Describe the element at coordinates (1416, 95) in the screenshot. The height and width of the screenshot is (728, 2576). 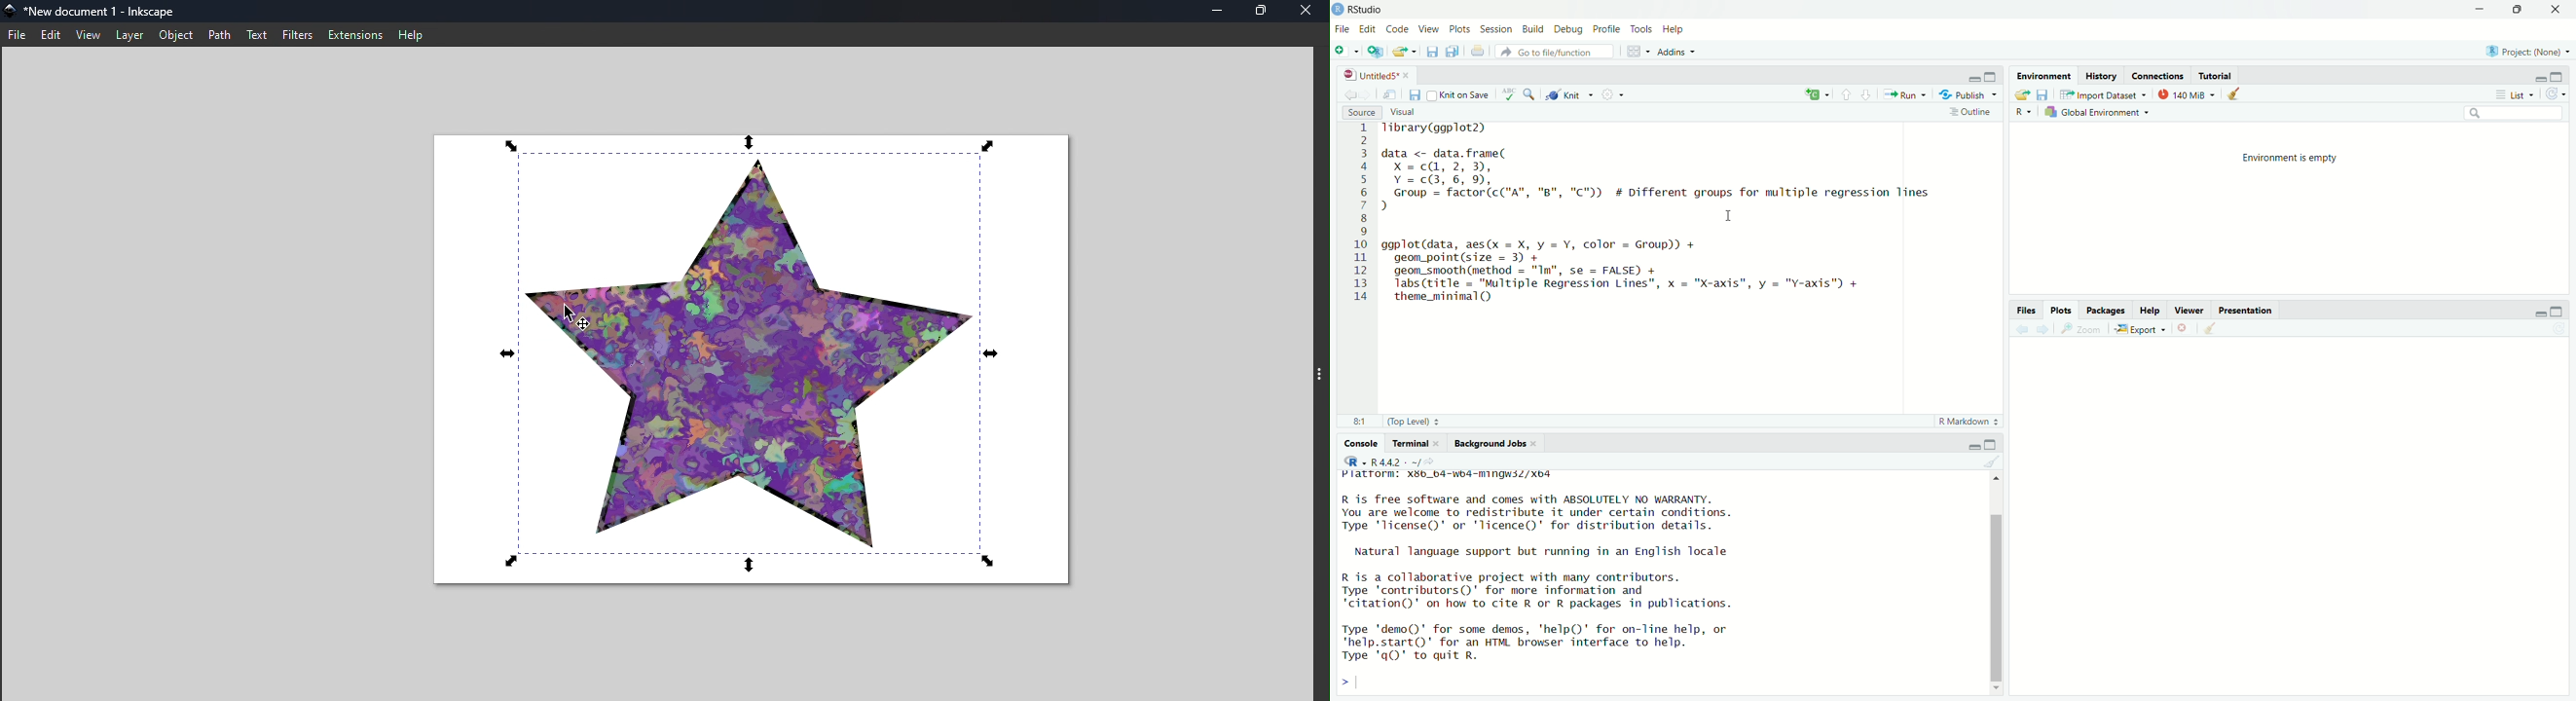
I see `files` at that location.